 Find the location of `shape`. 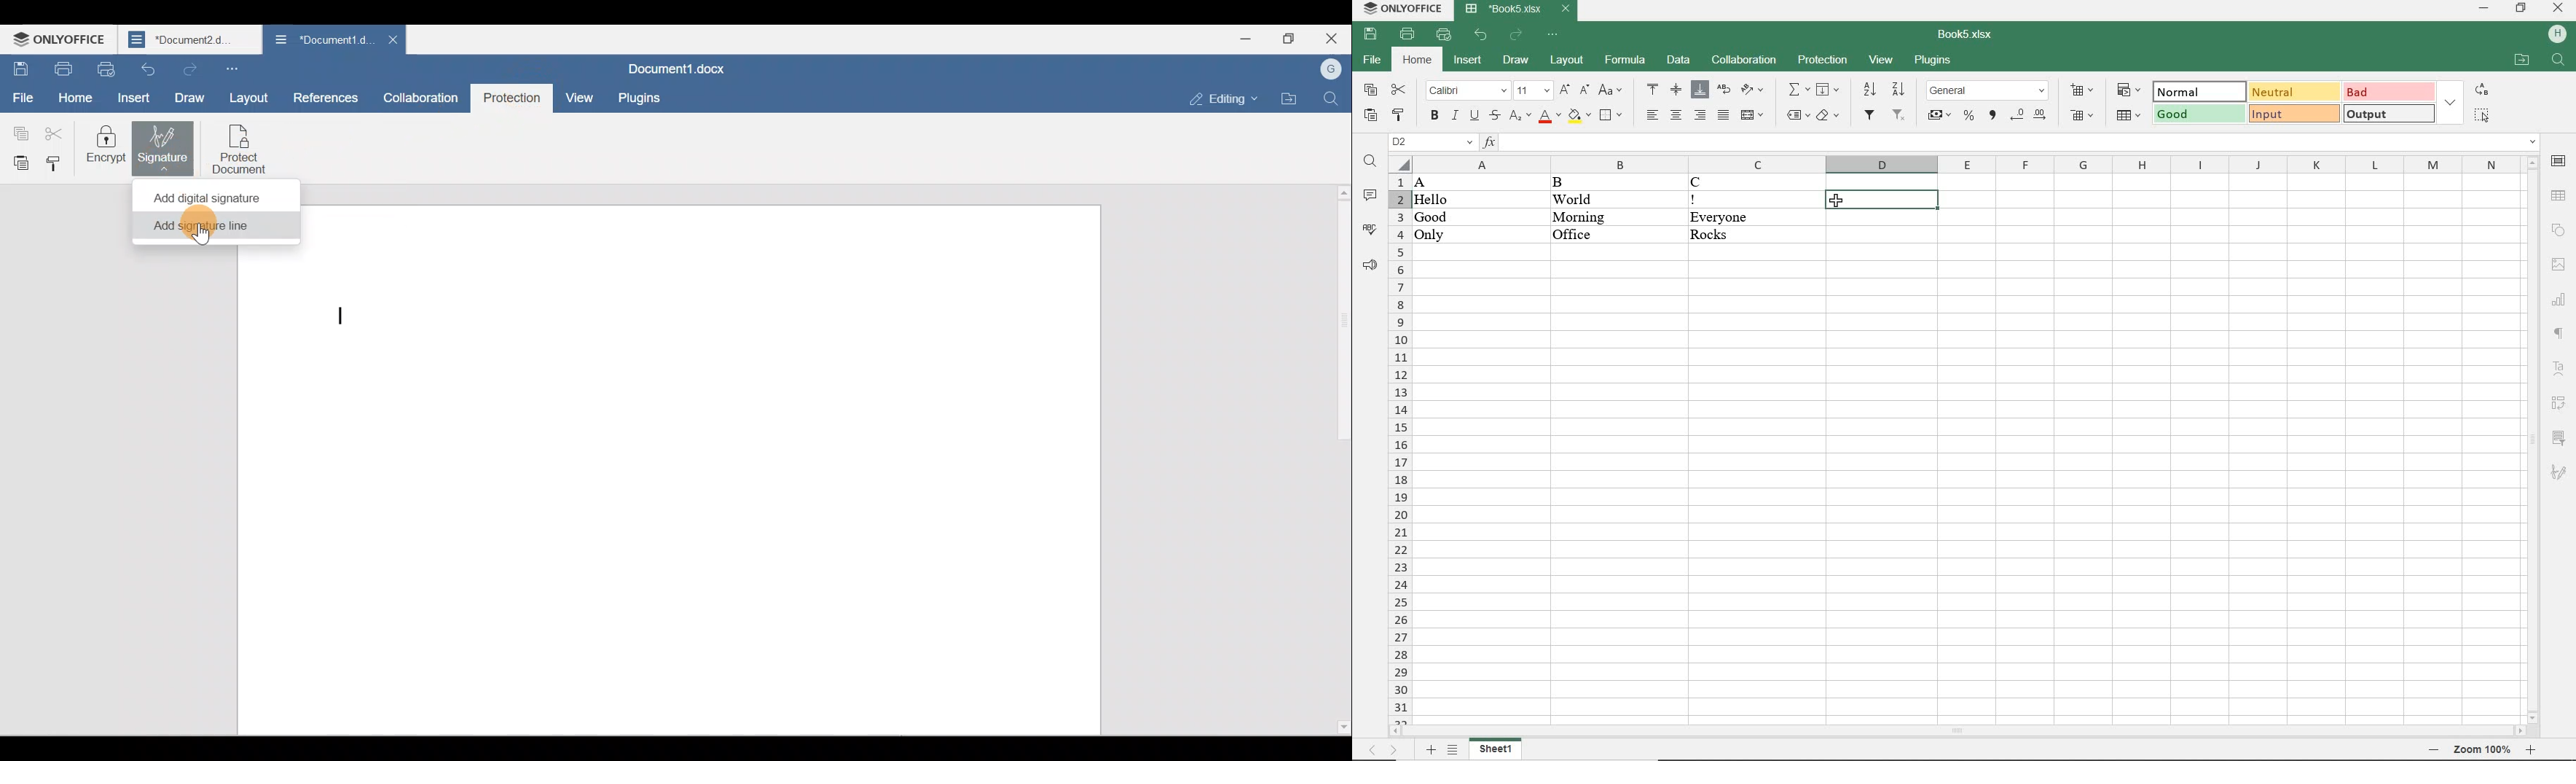

shape is located at coordinates (2559, 230).